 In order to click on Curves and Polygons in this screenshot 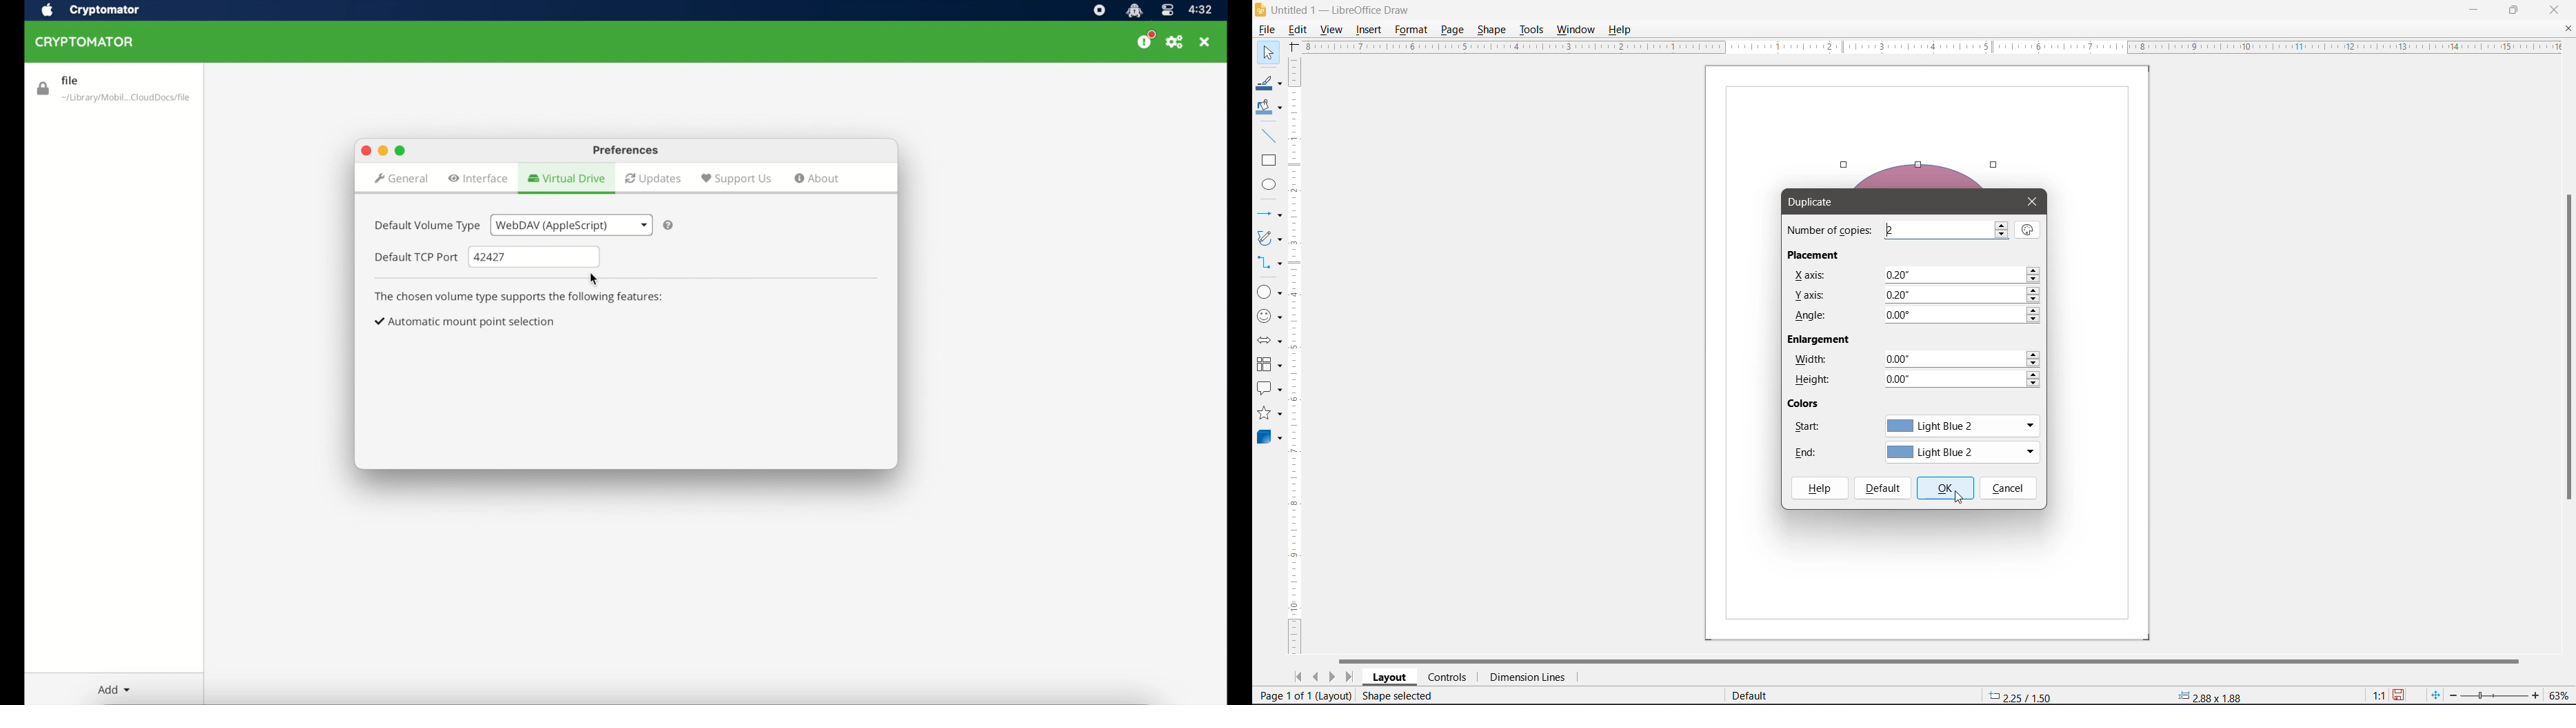, I will do `click(1269, 239)`.